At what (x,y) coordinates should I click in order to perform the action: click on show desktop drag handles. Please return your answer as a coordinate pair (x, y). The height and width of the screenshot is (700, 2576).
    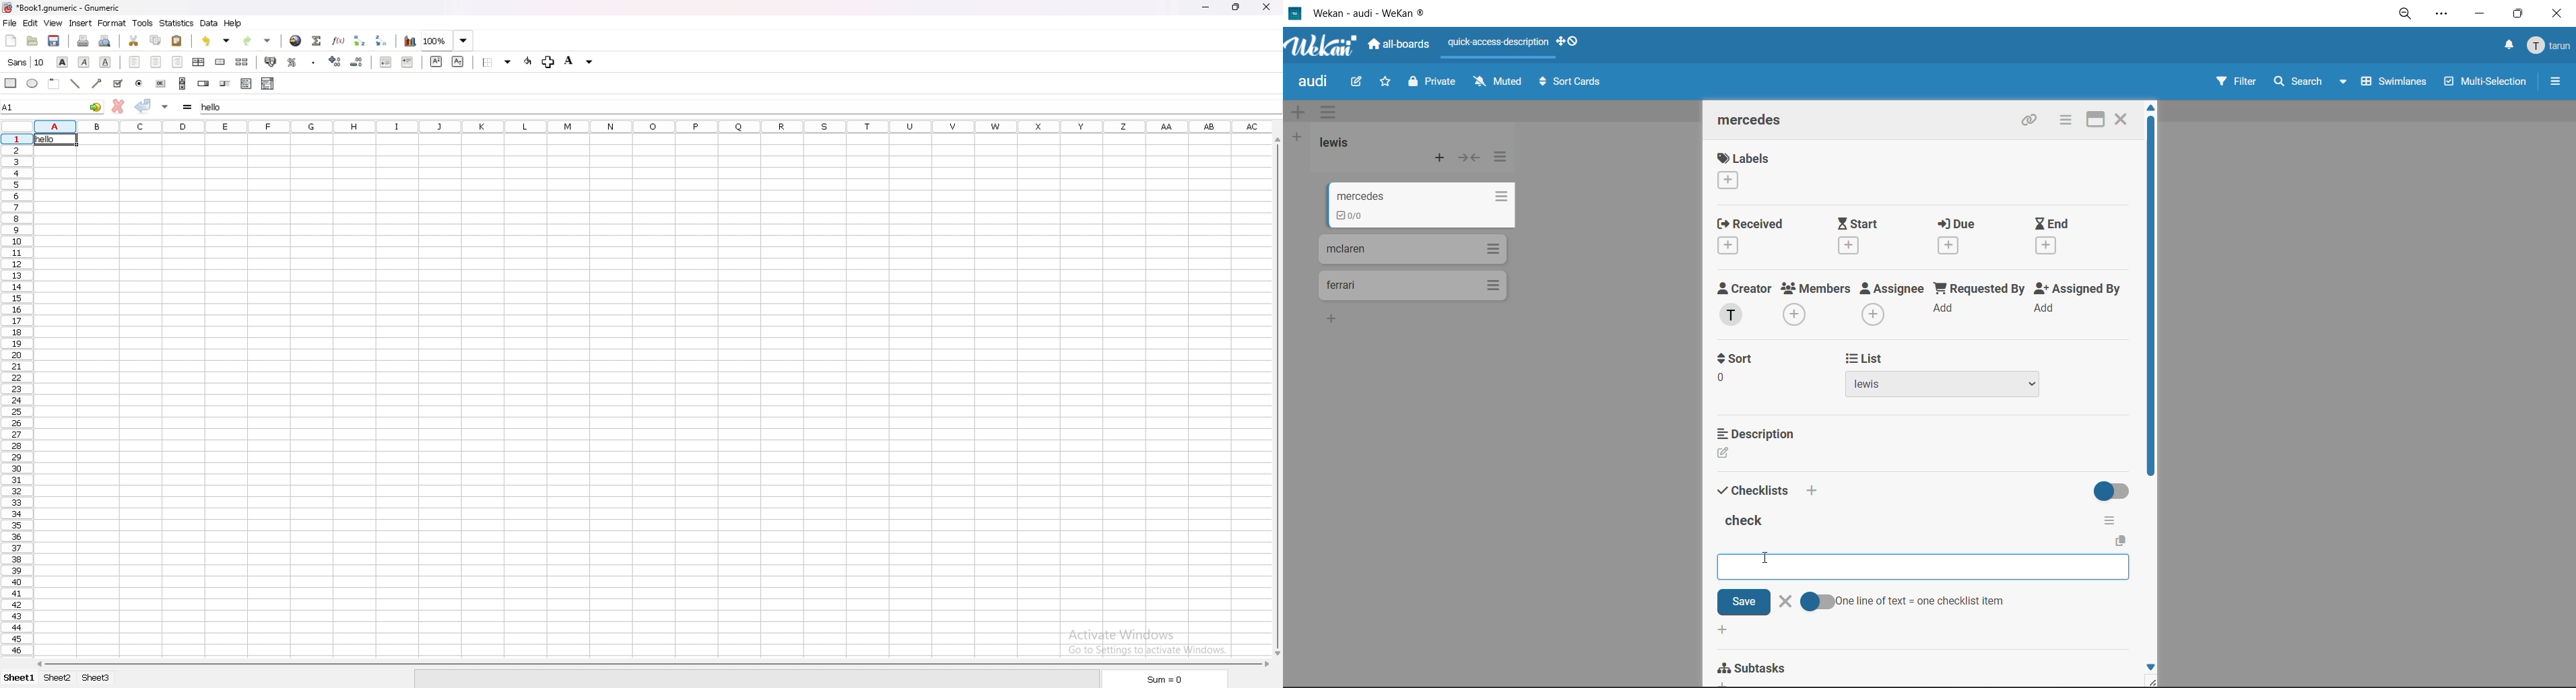
    Looking at the image, I should click on (1573, 41).